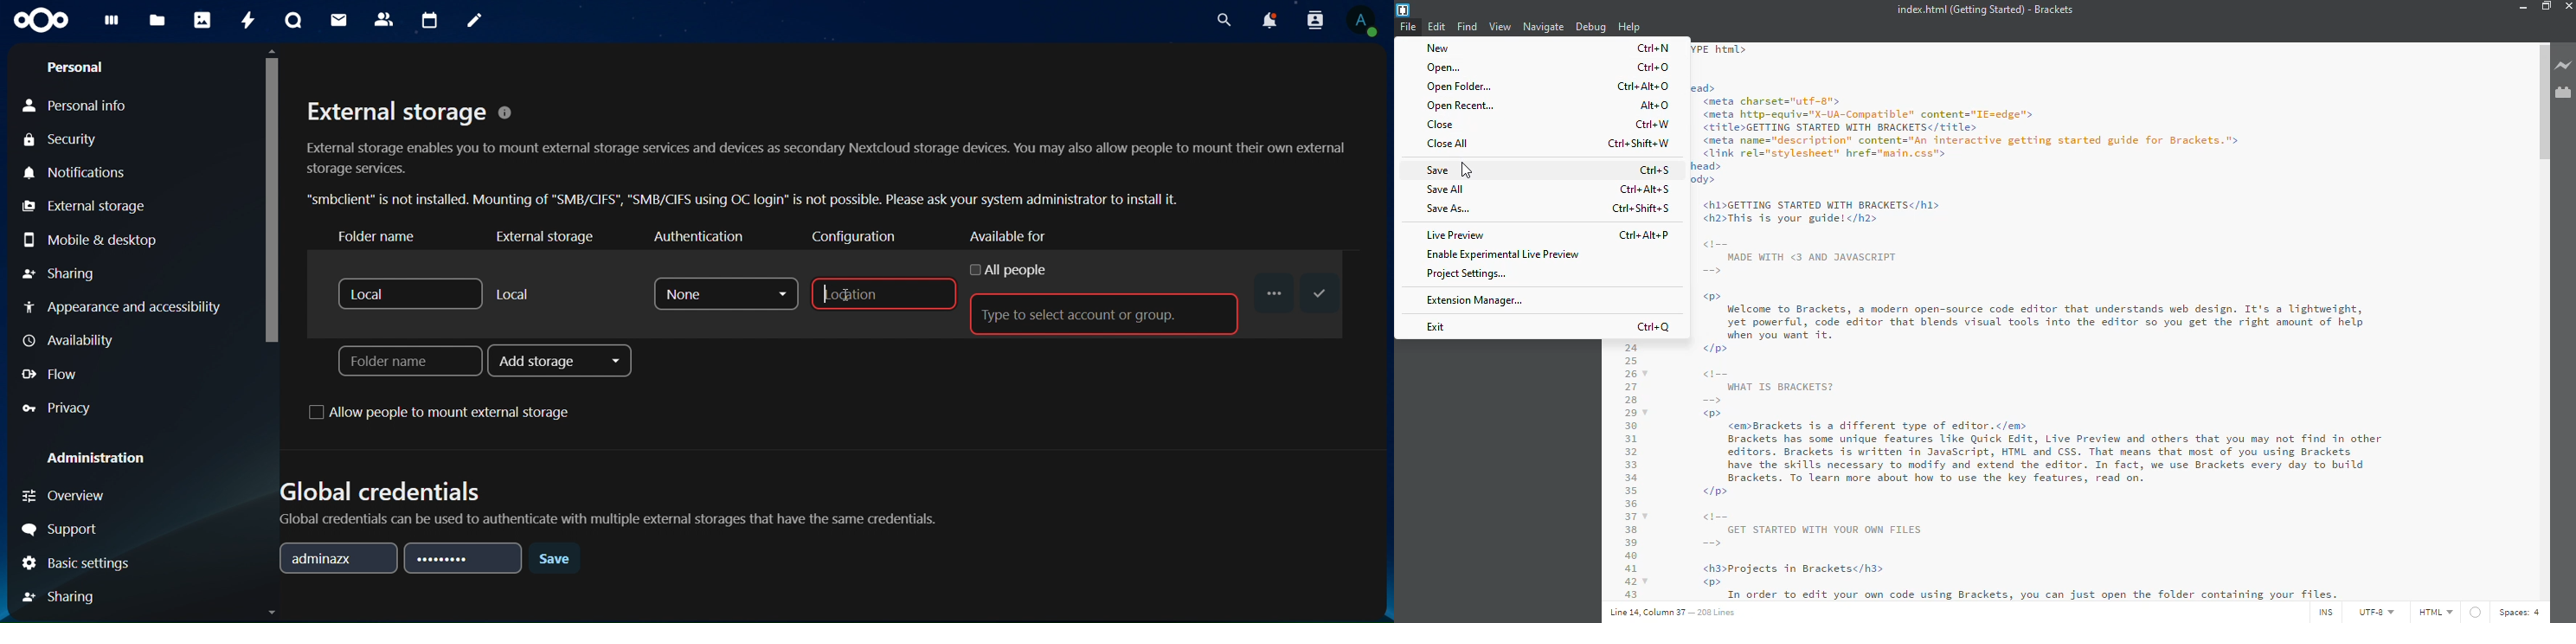 The image size is (2576, 644). What do you see at coordinates (2564, 64) in the screenshot?
I see `live preview` at bounding box center [2564, 64].